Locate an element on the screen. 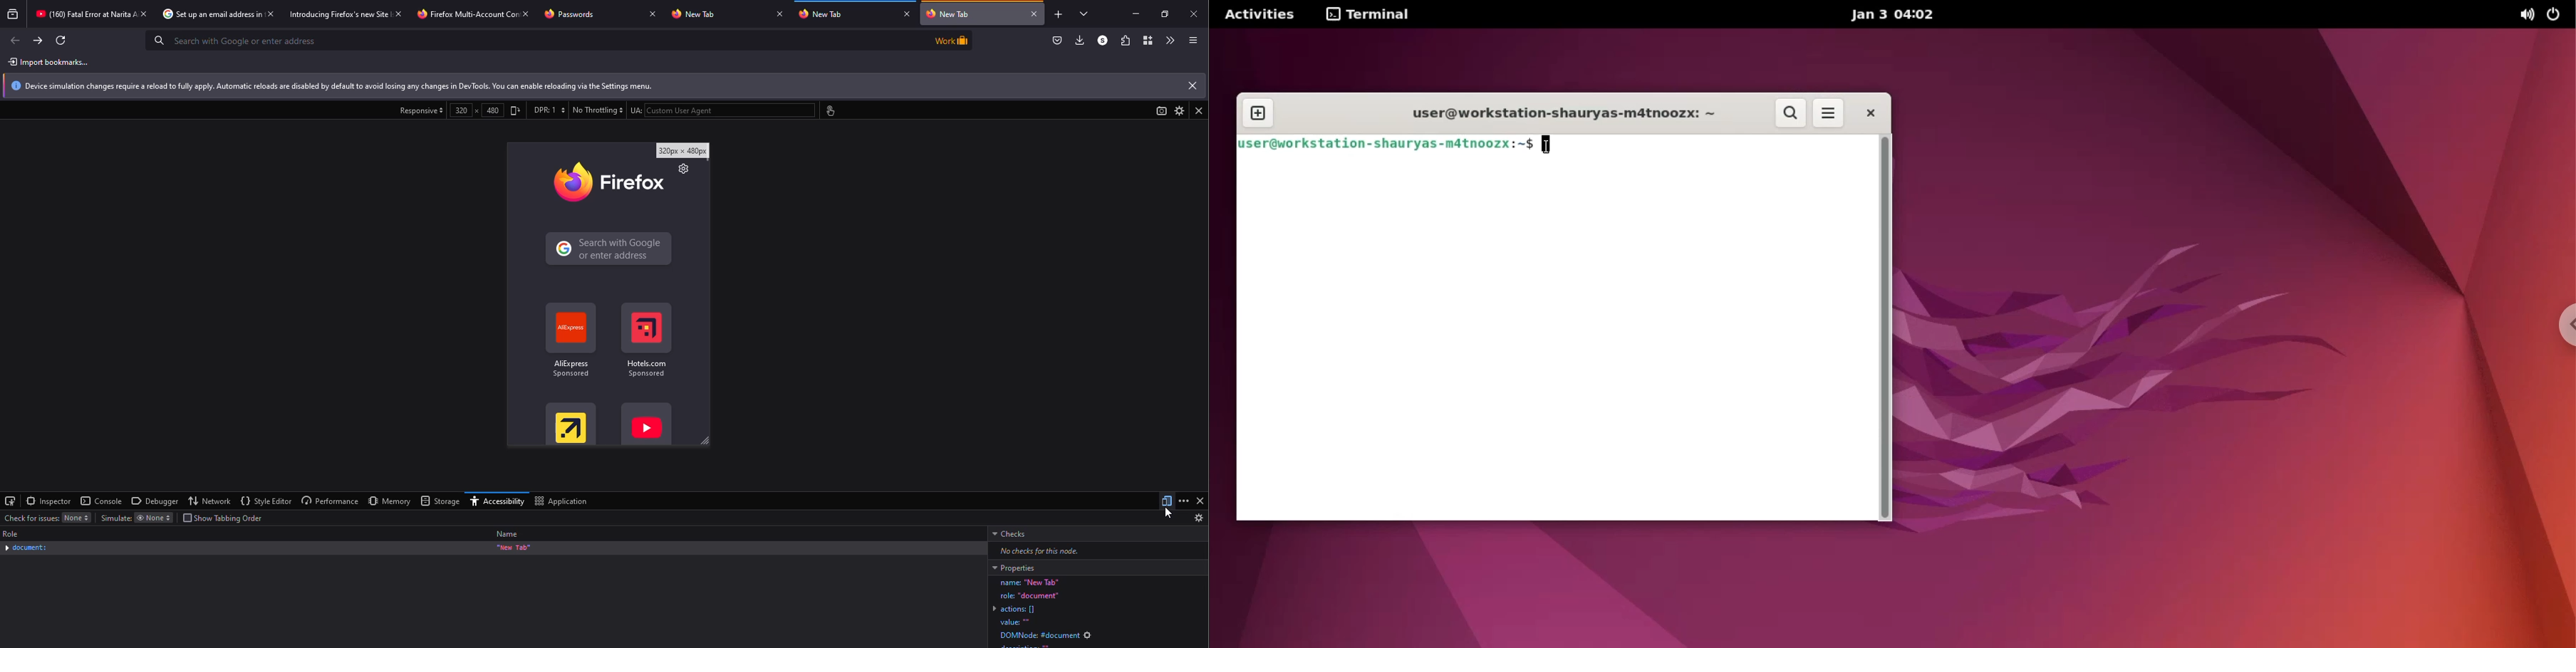  forward is located at coordinates (38, 40).